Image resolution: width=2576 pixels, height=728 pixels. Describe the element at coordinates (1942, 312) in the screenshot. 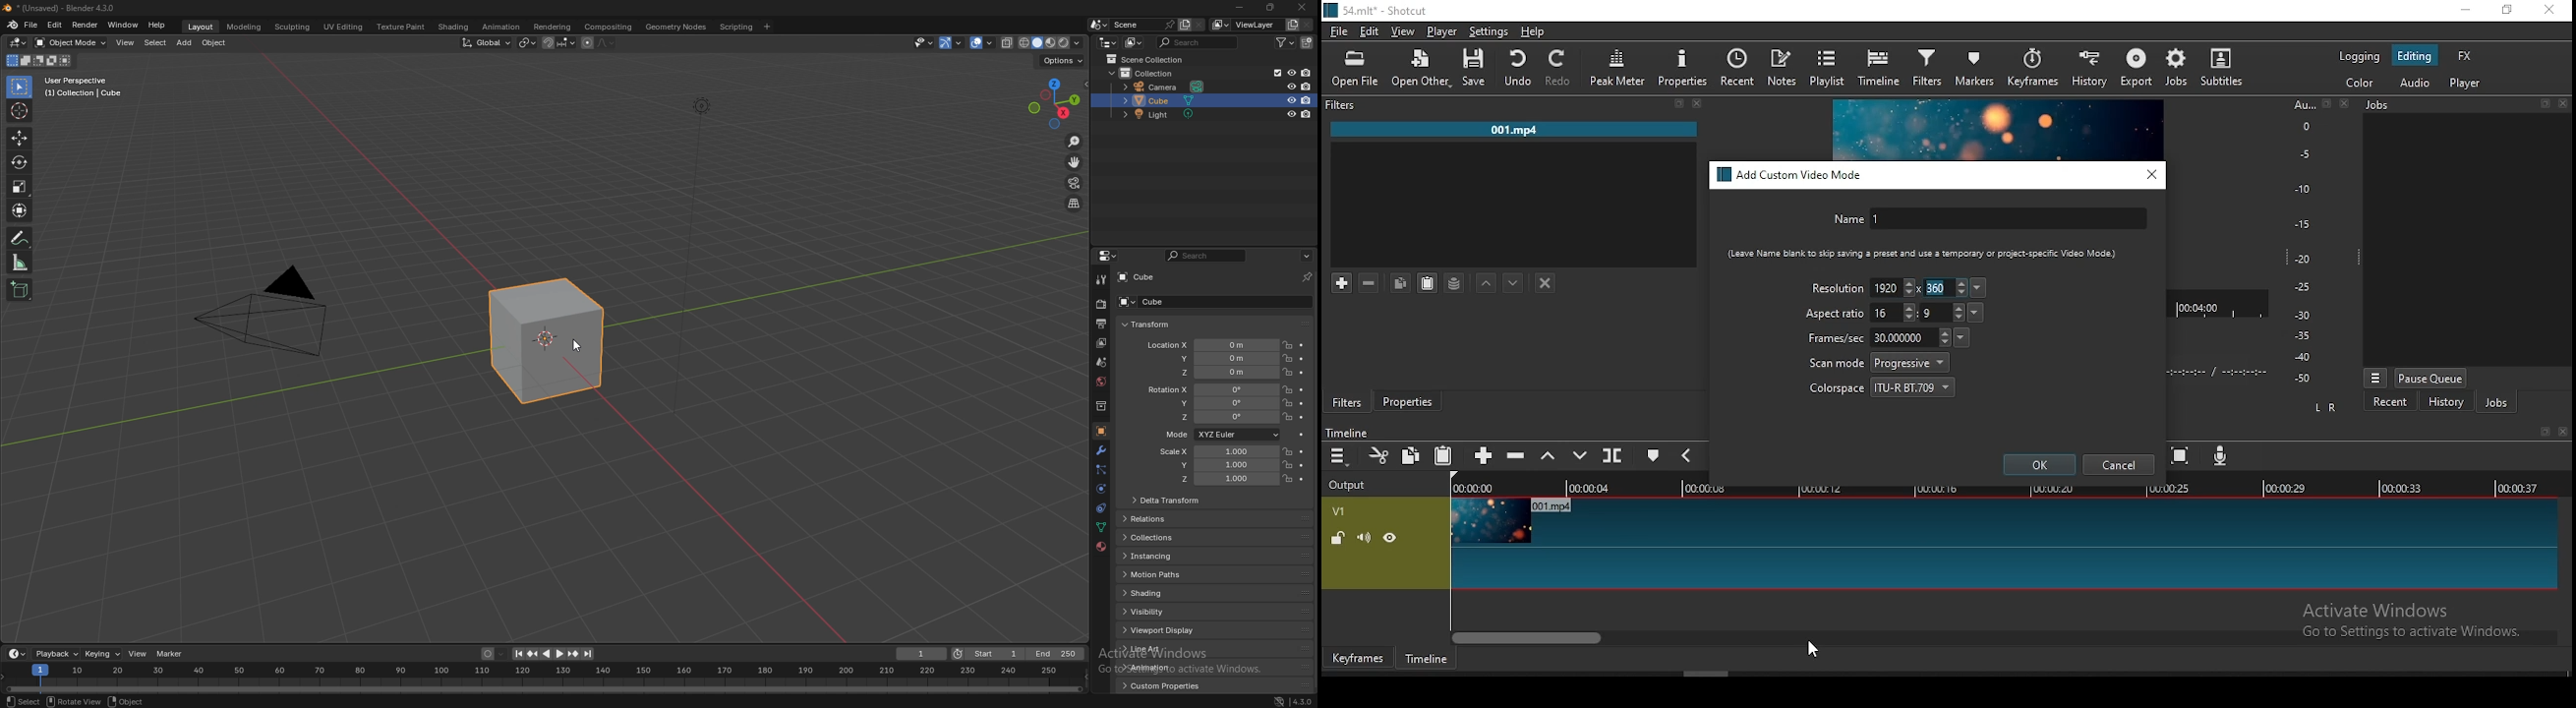

I see `height` at that location.